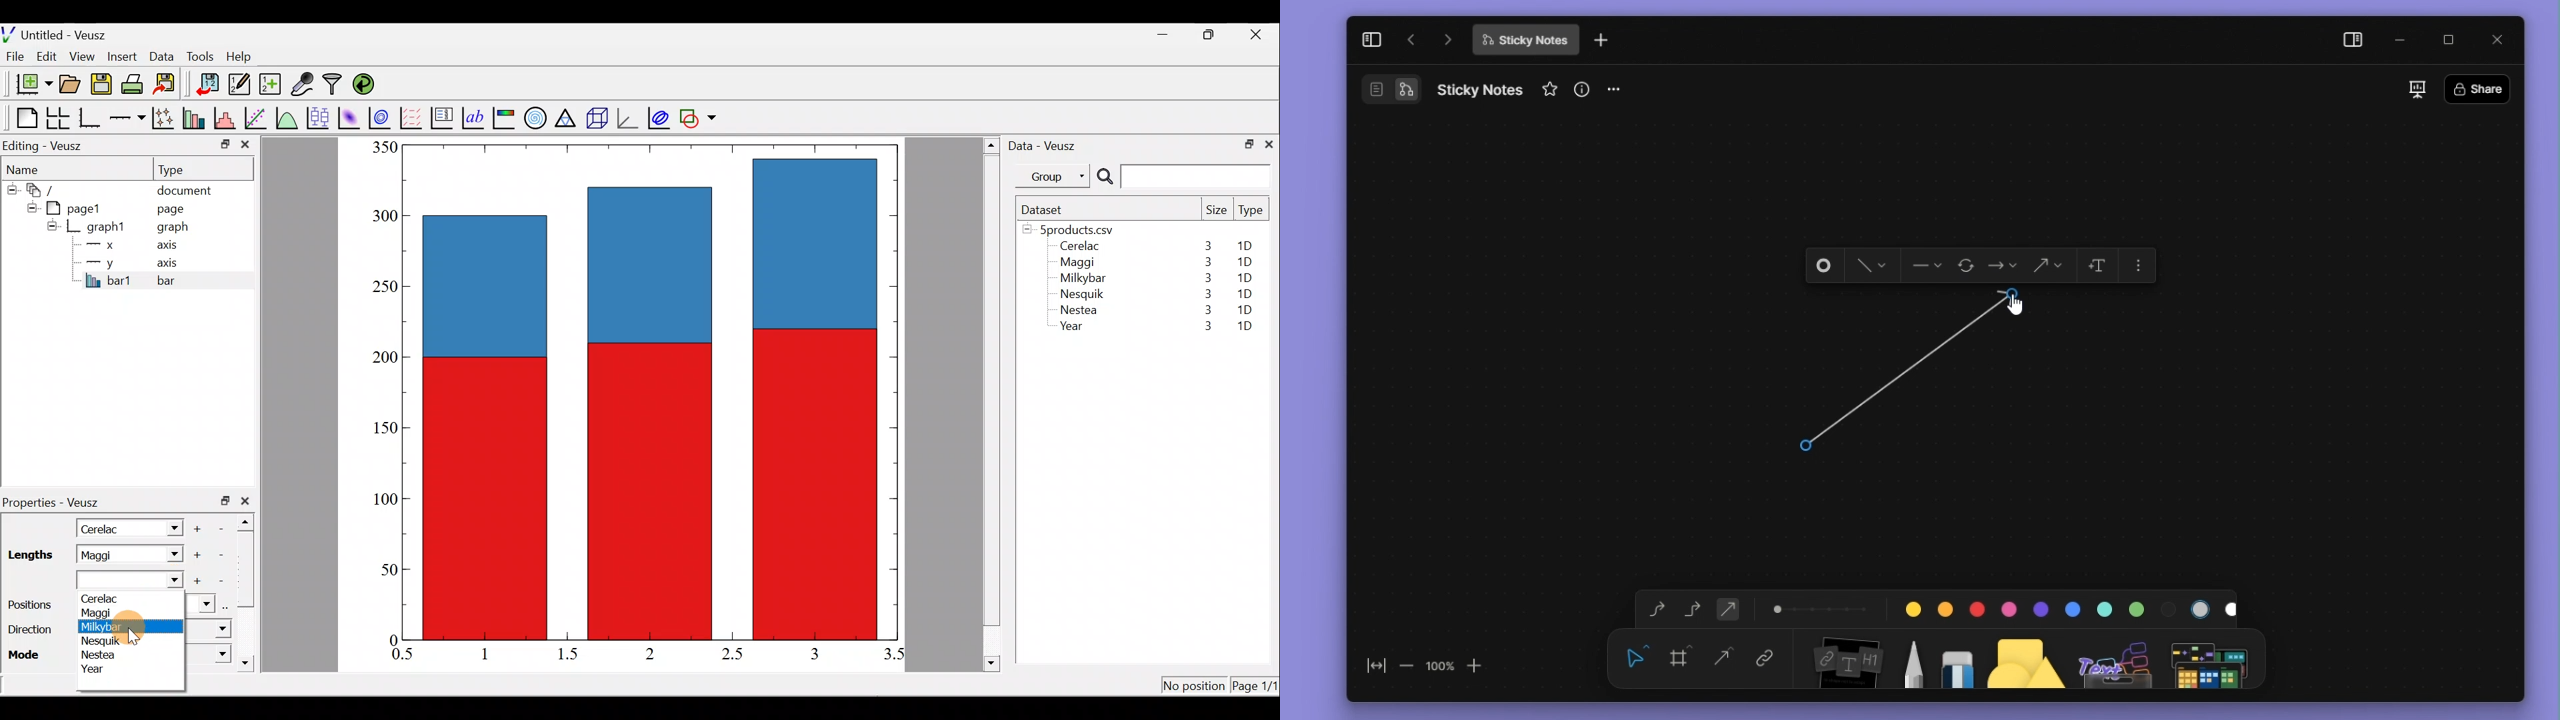 The image size is (2576, 728). Describe the element at coordinates (195, 555) in the screenshot. I see `Add another item` at that location.